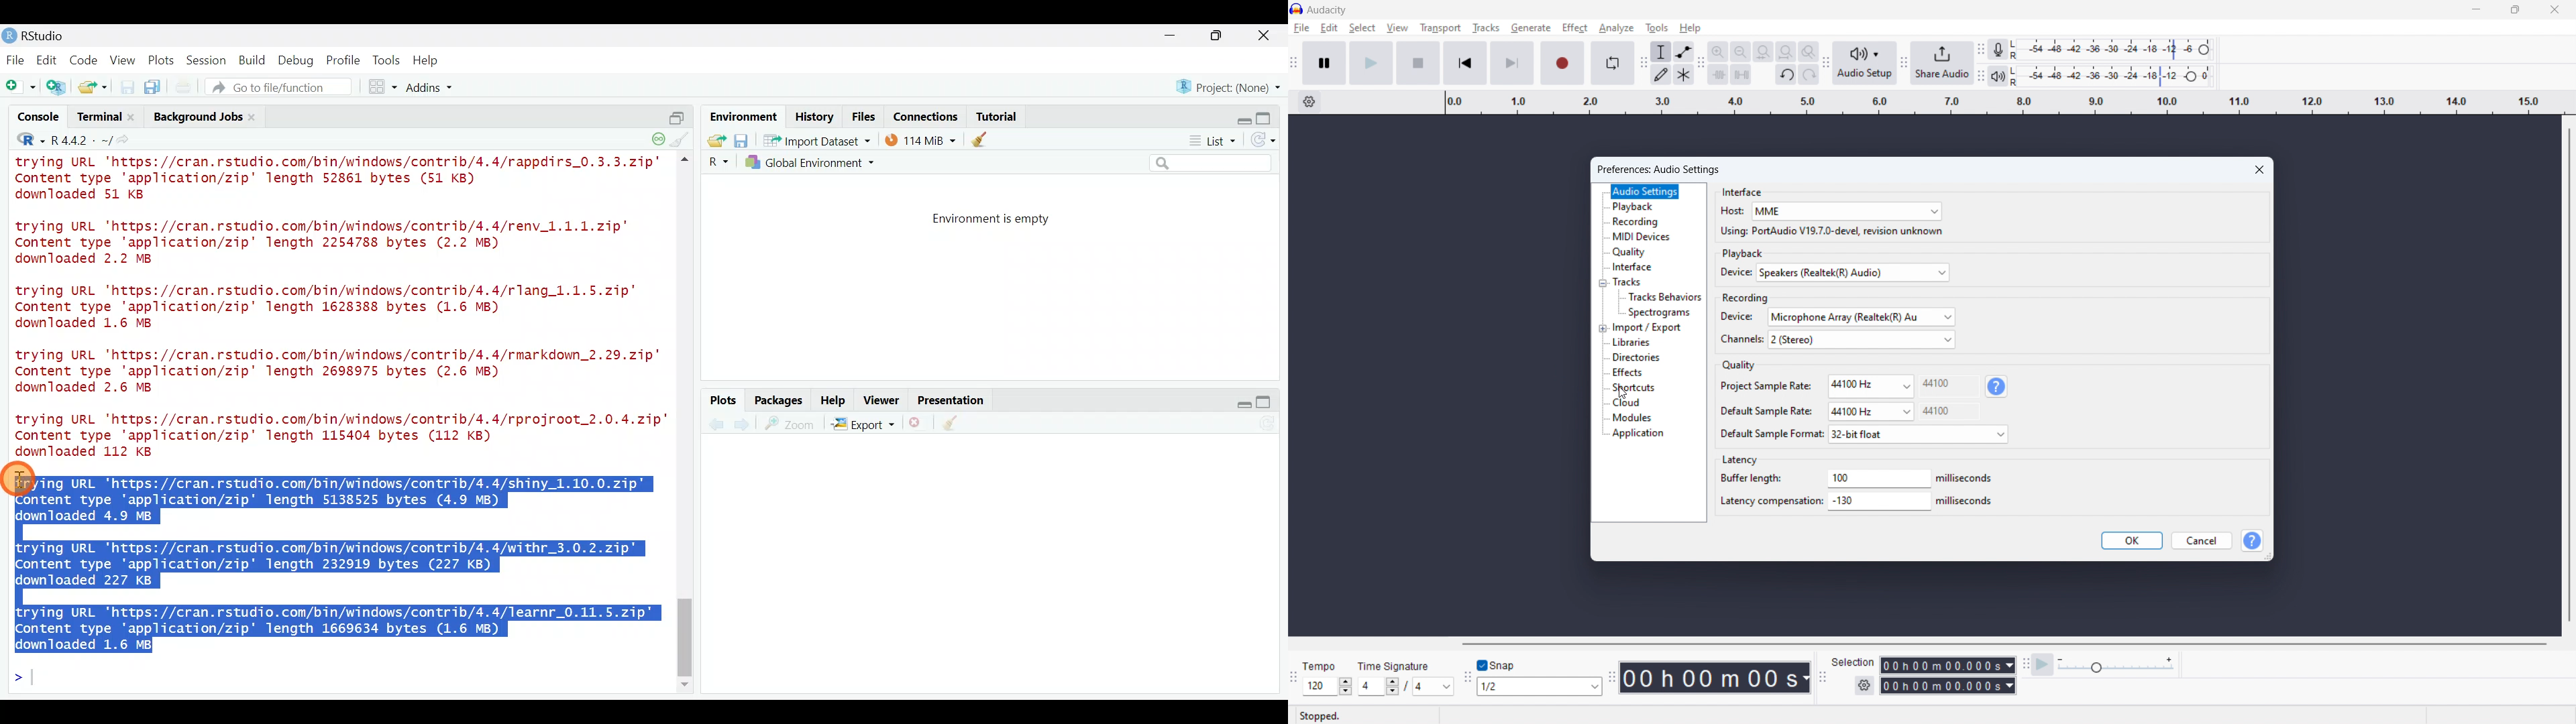 This screenshot has width=2576, height=728. What do you see at coordinates (1440, 375) in the screenshot?
I see `Space for navigating recorded tracks` at bounding box center [1440, 375].